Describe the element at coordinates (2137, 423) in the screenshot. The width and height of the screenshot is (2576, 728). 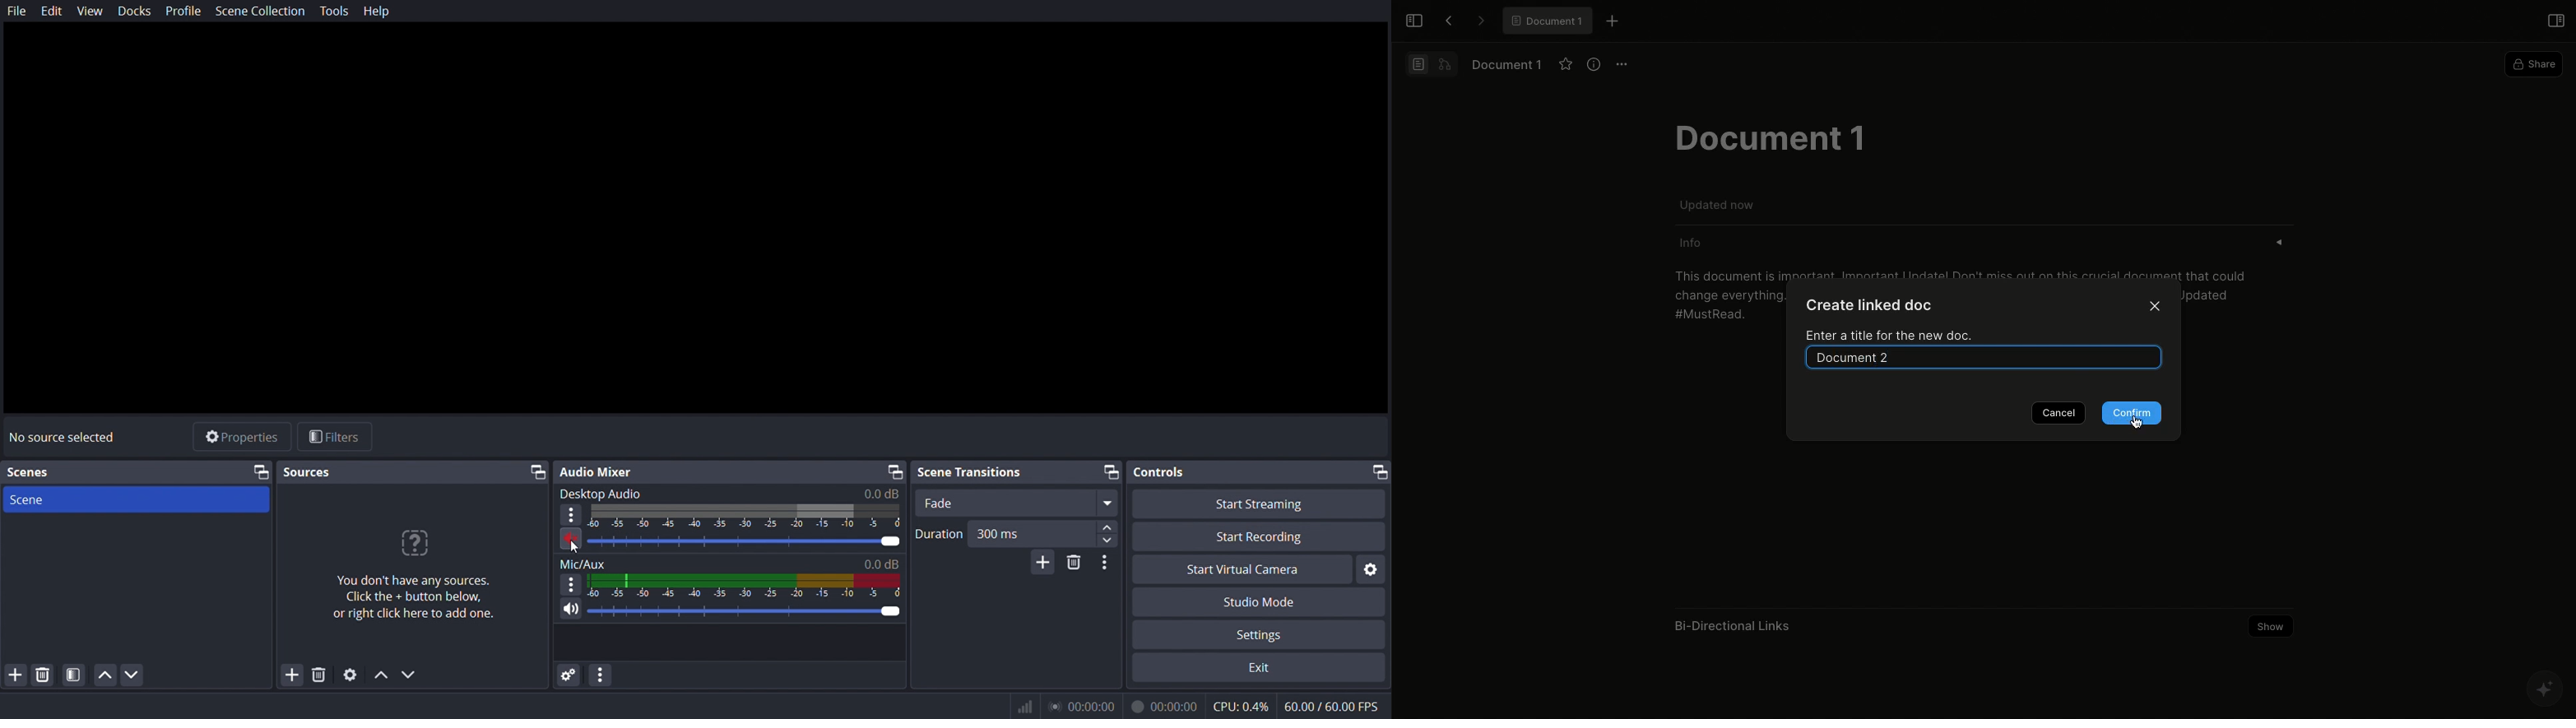
I see `cursor on confirm` at that location.